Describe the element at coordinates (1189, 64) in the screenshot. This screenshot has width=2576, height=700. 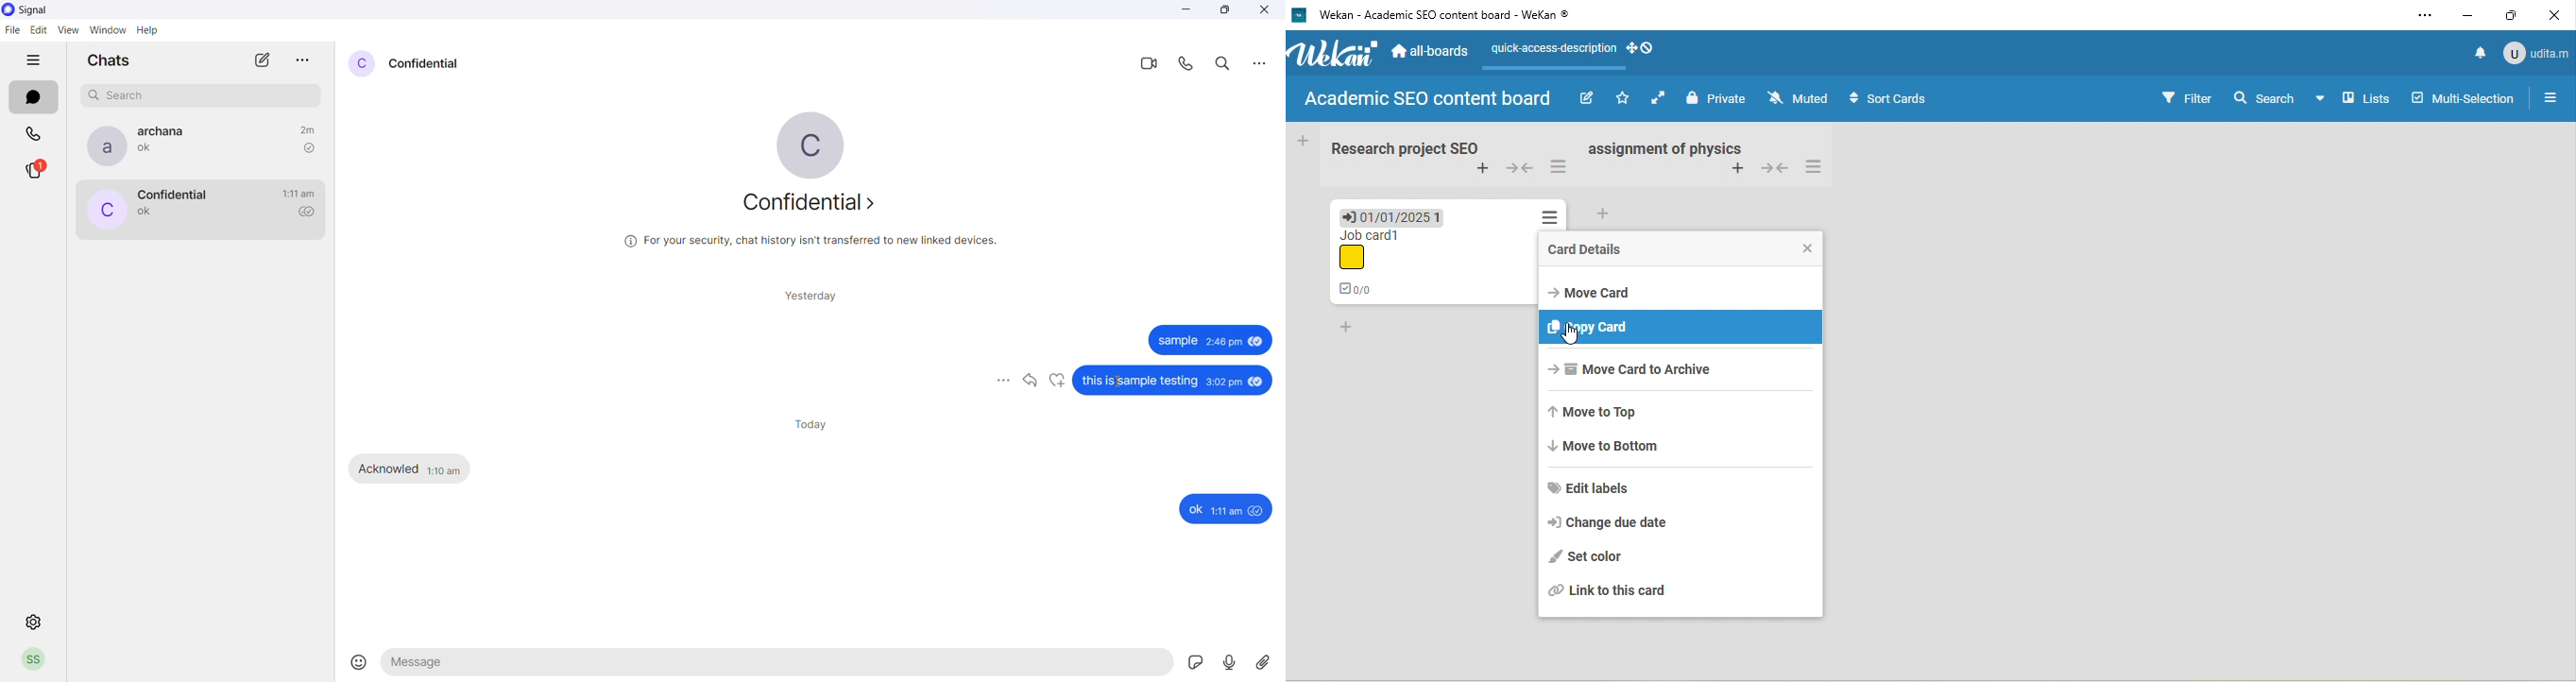
I see `voice call` at that location.